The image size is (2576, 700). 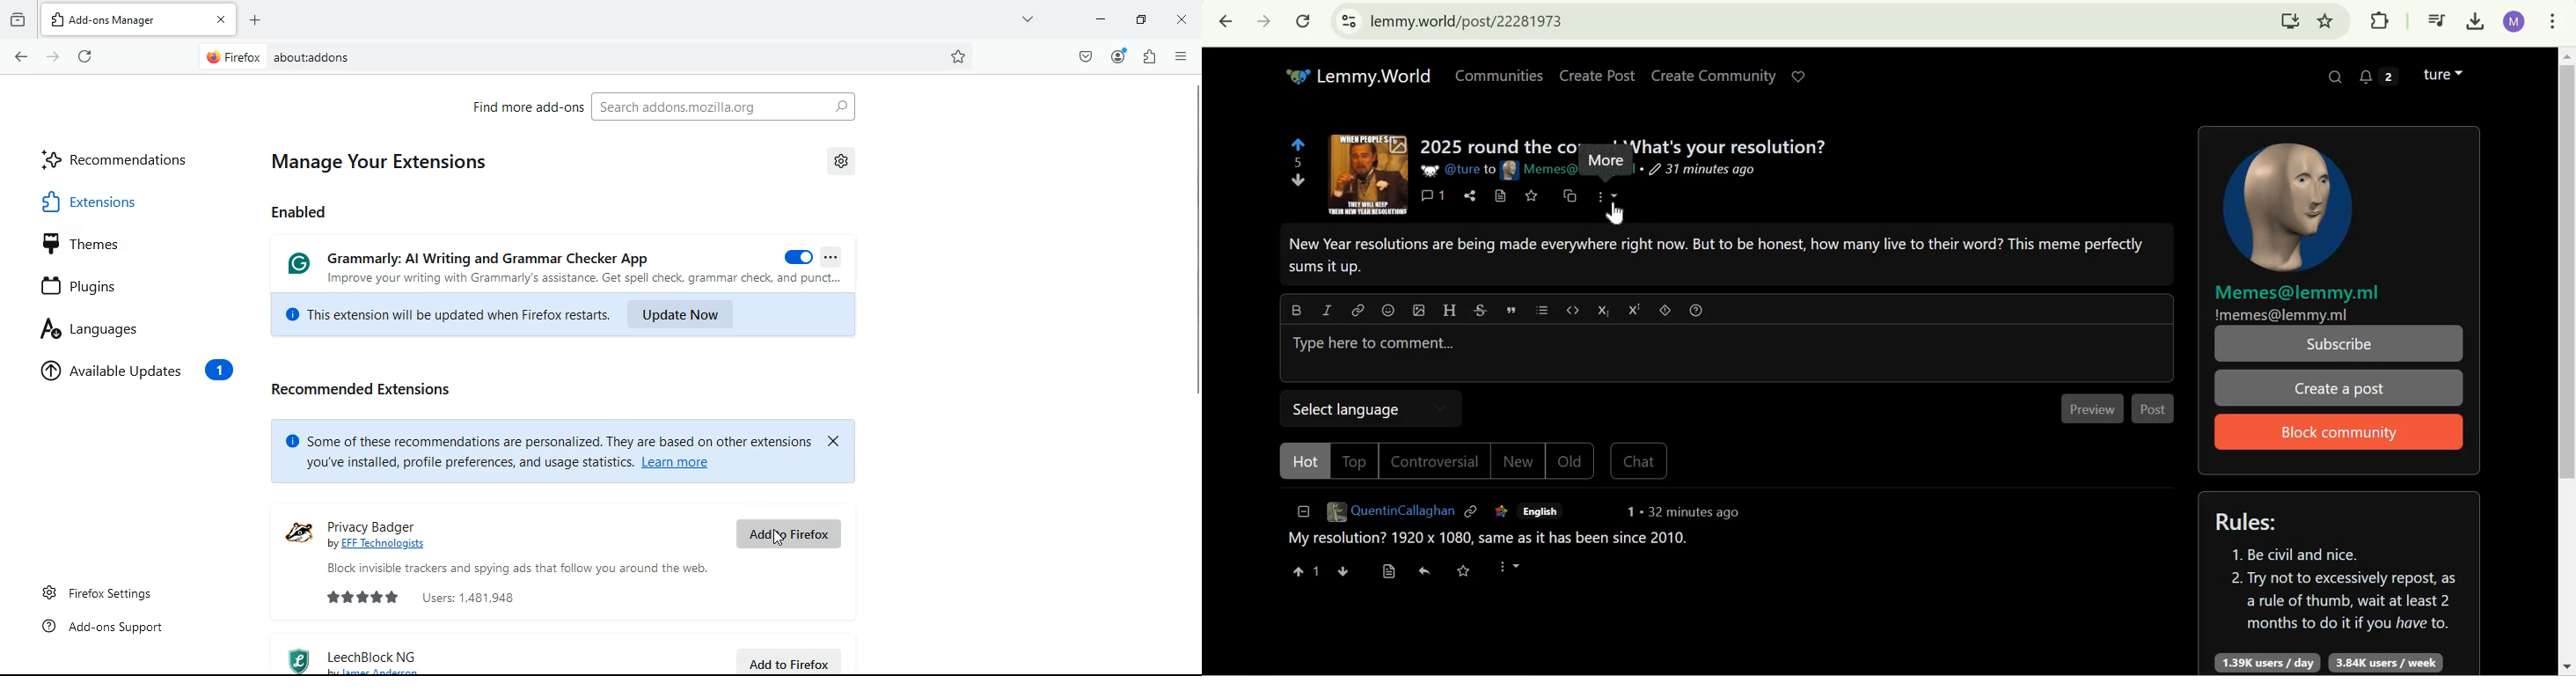 I want to click on languages, so click(x=128, y=329).